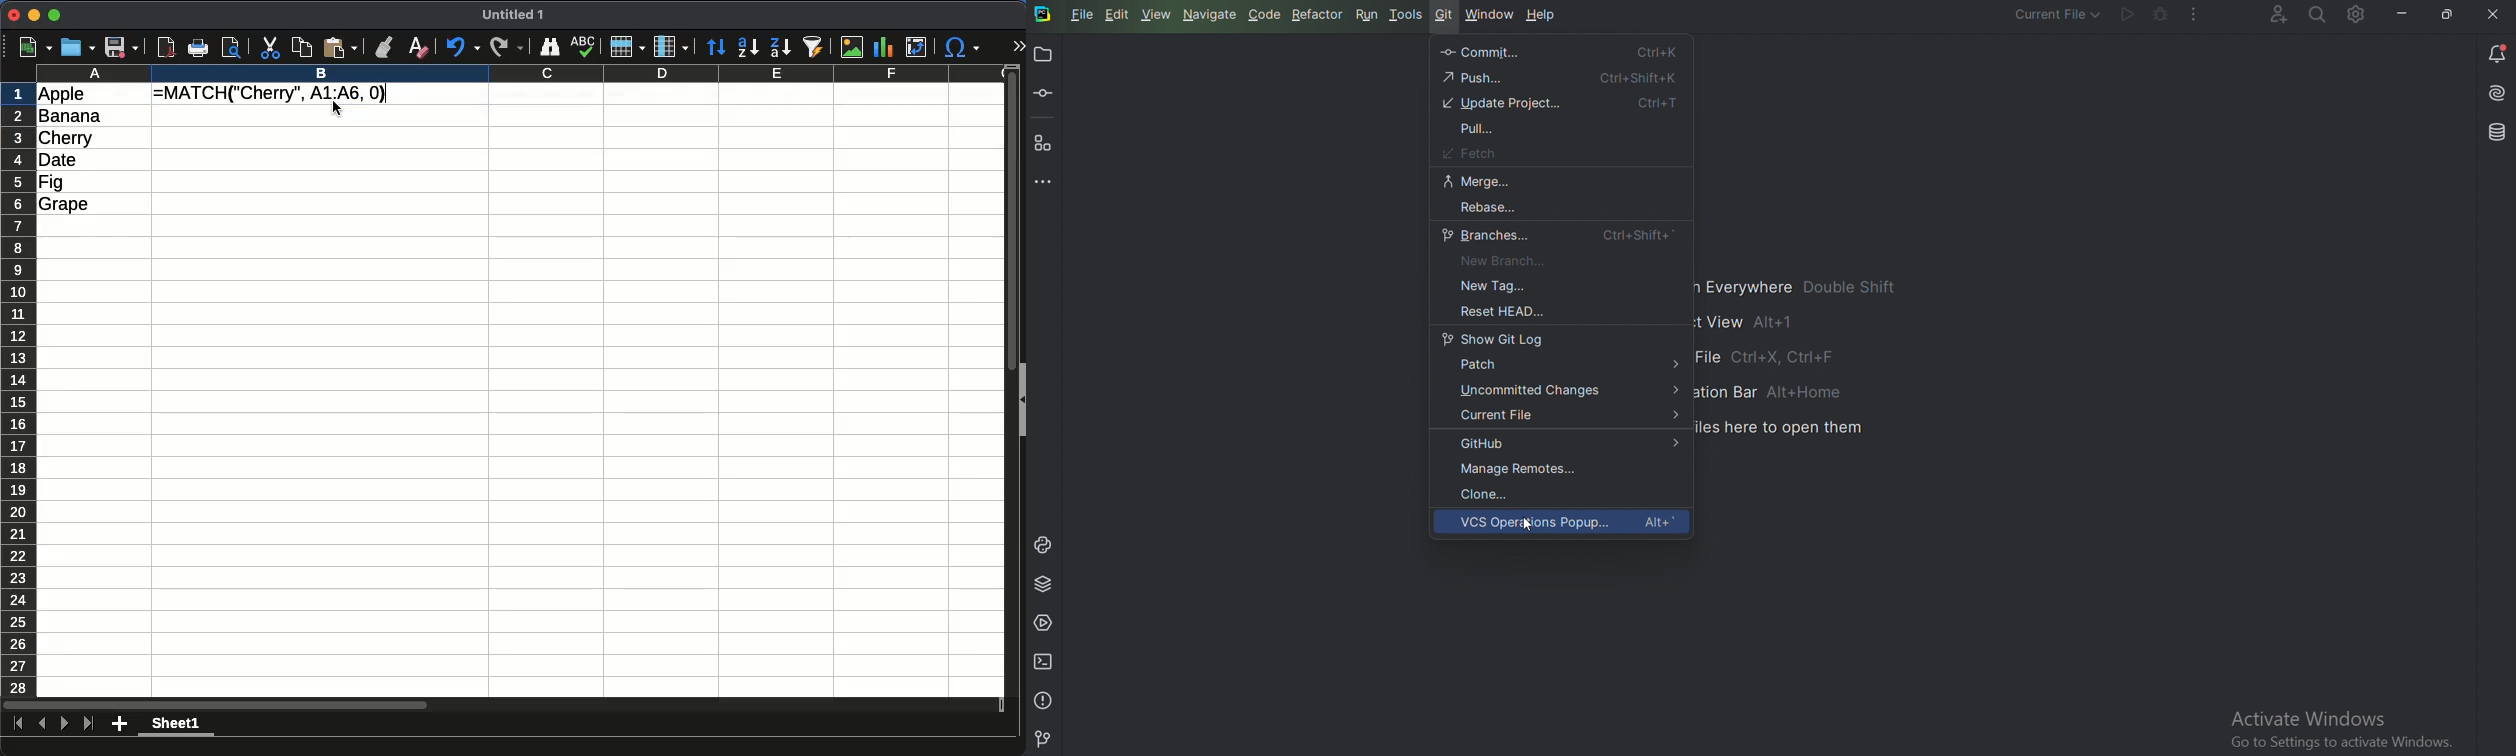 The height and width of the screenshot is (756, 2520). What do you see at coordinates (65, 724) in the screenshot?
I see `next sheet` at bounding box center [65, 724].